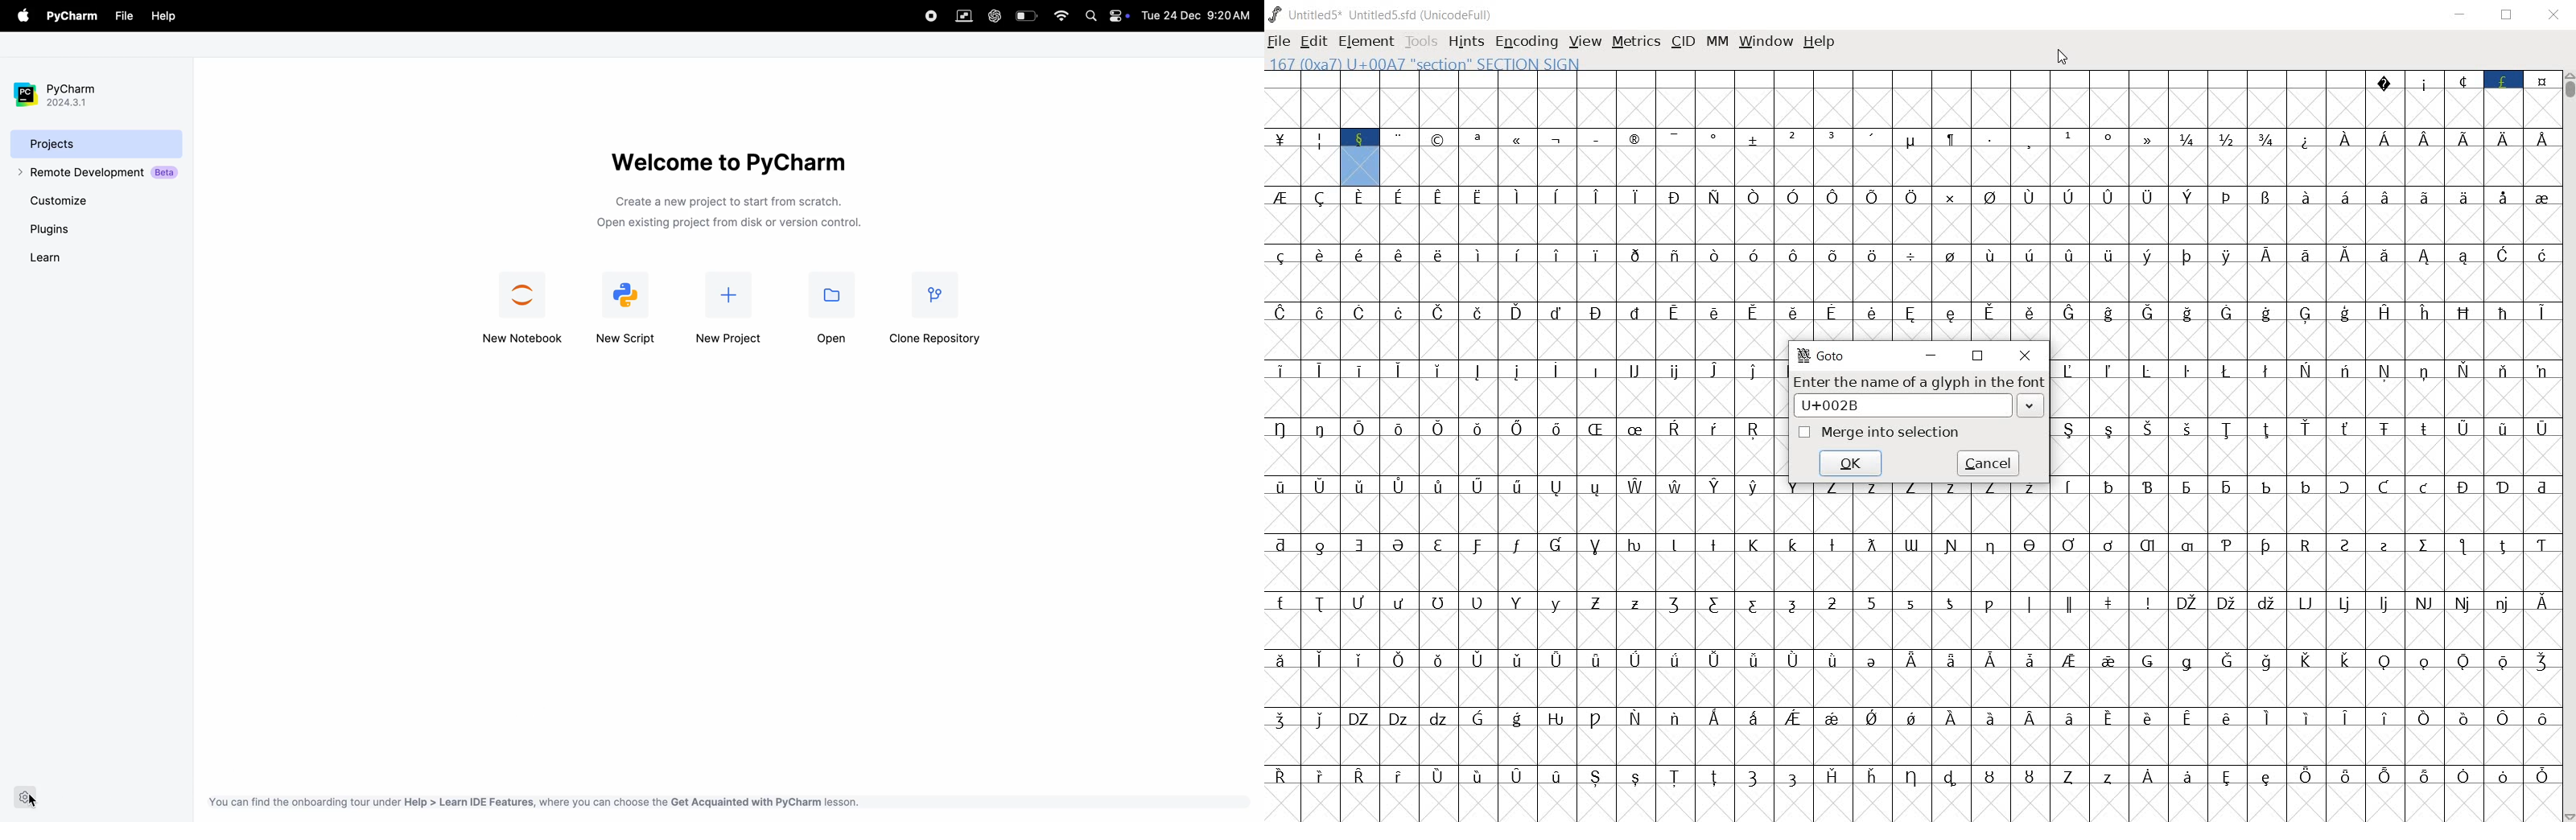 This screenshot has width=2576, height=840. I want to click on accented characters, so click(2261, 273).